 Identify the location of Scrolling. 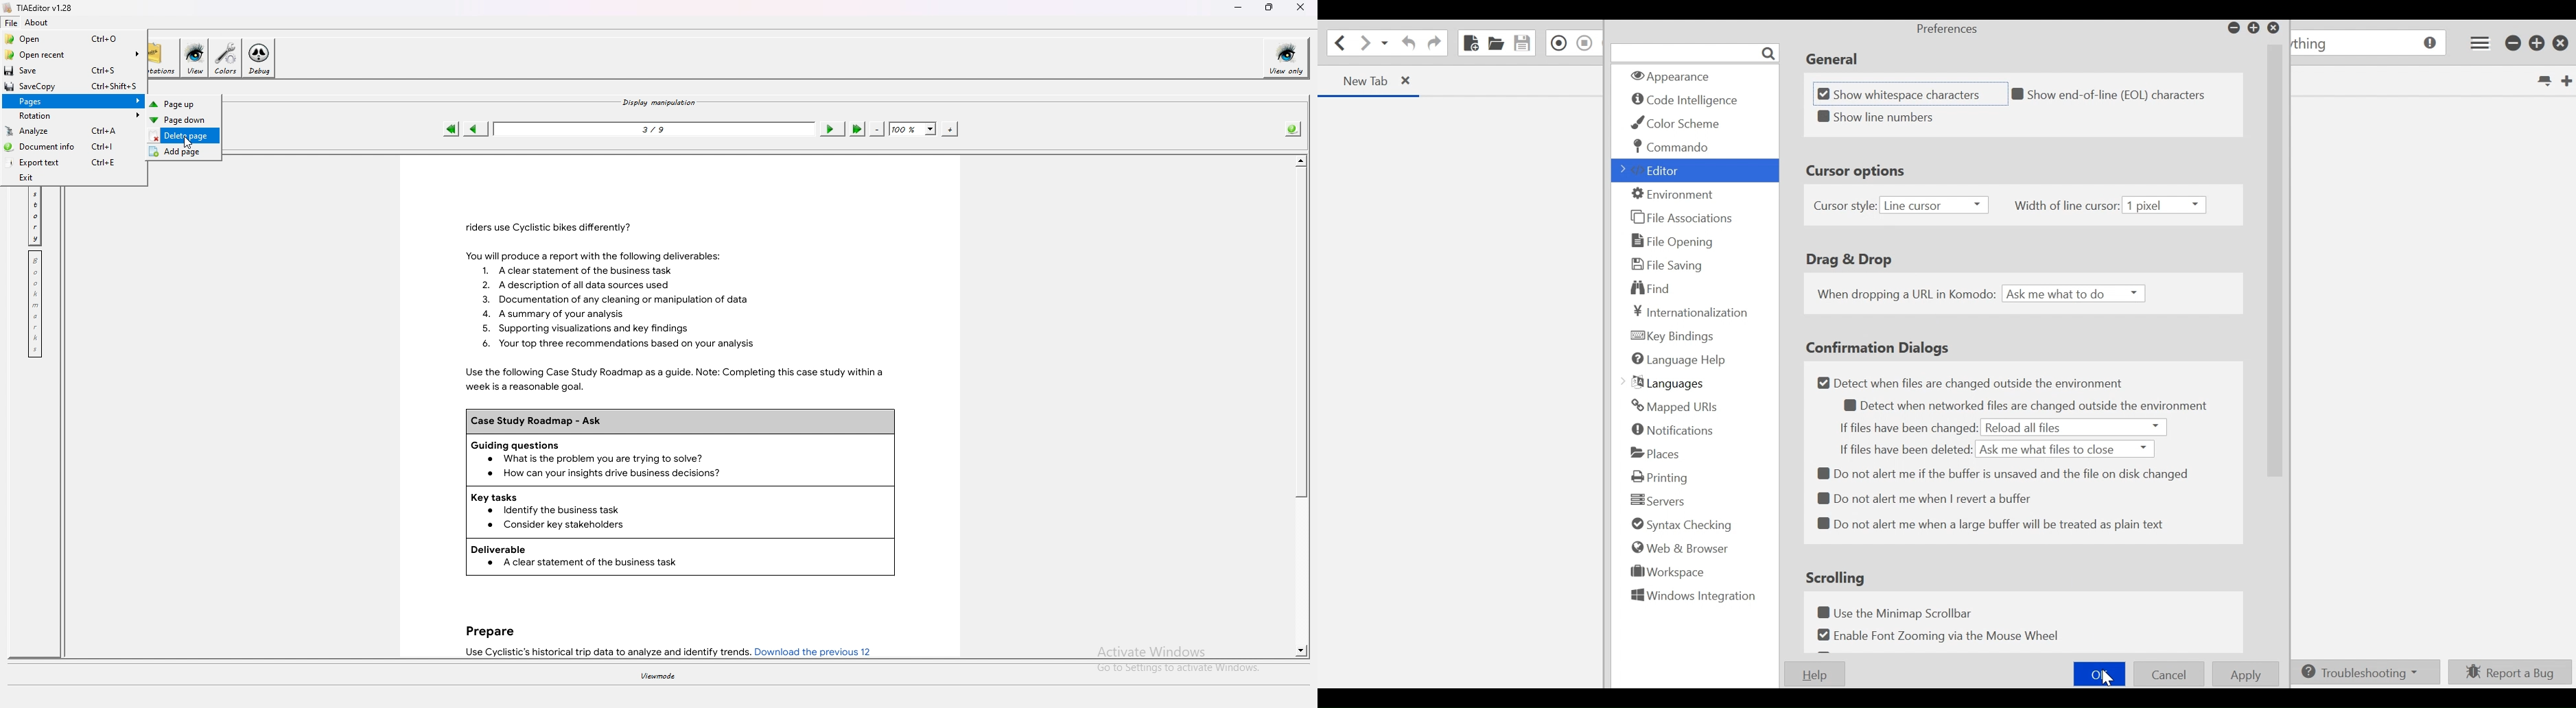
(1834, 578).